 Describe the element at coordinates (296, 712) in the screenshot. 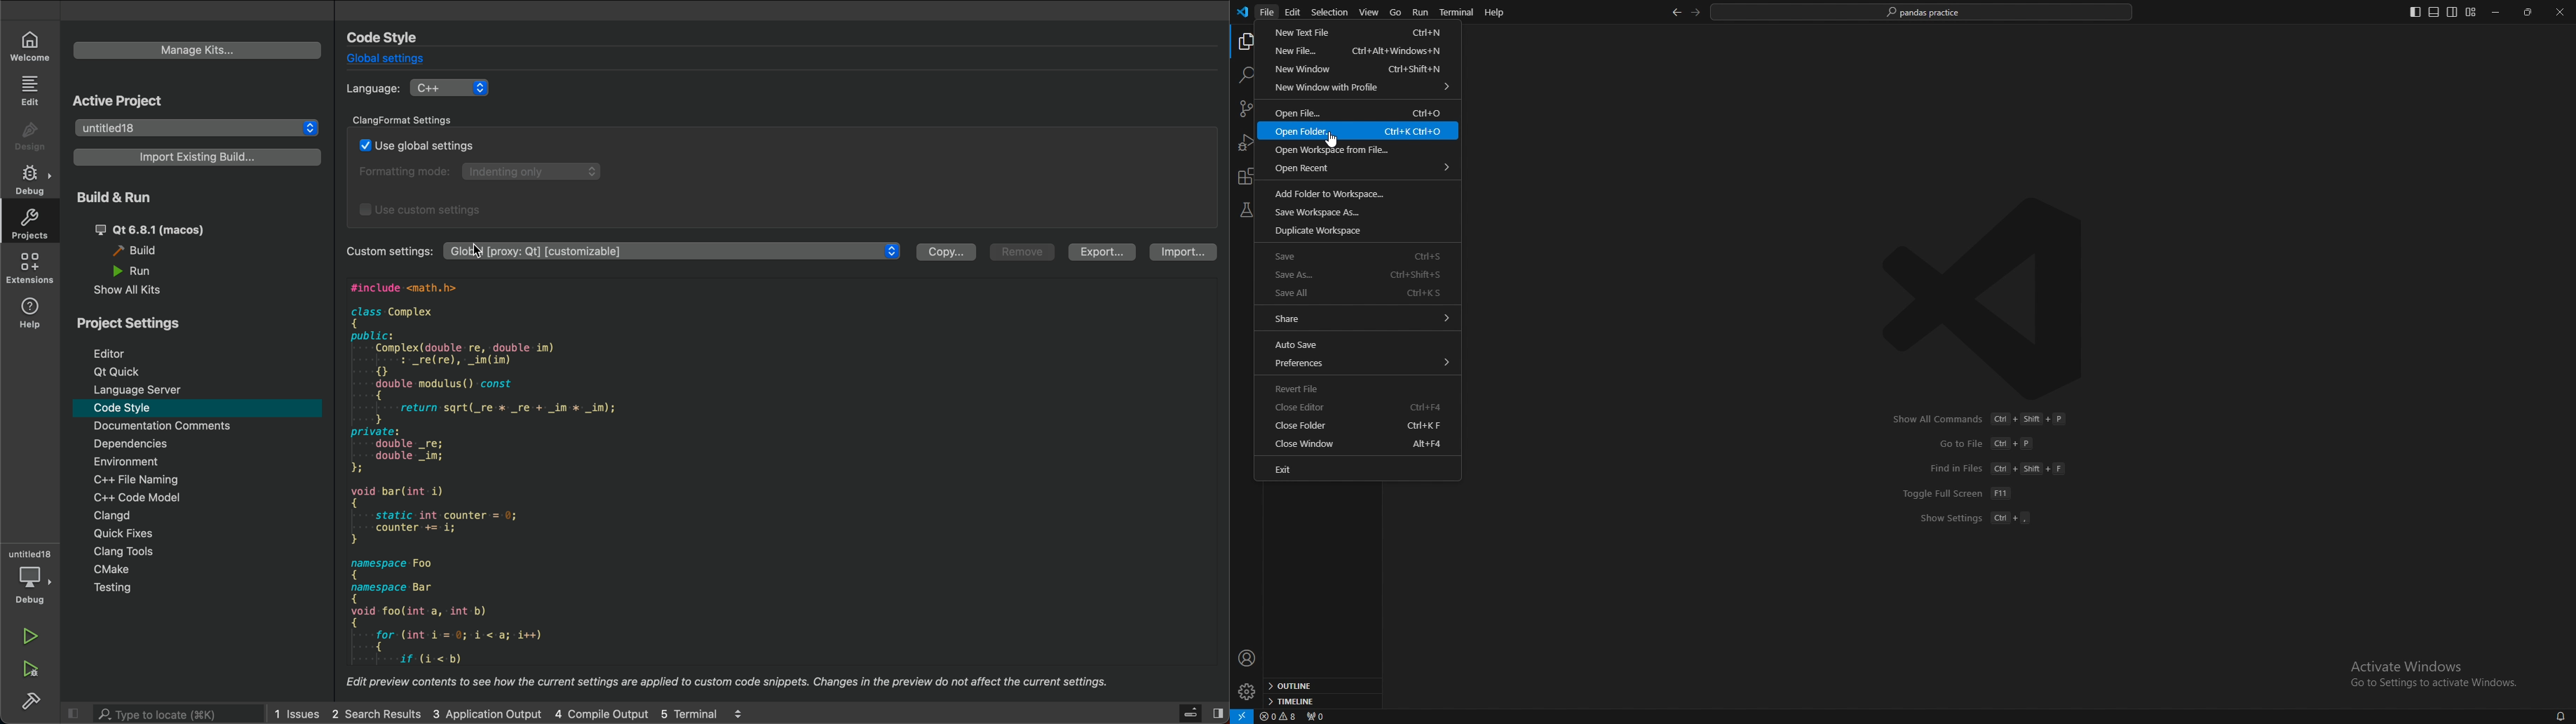

I see `1 Issues` at that location.